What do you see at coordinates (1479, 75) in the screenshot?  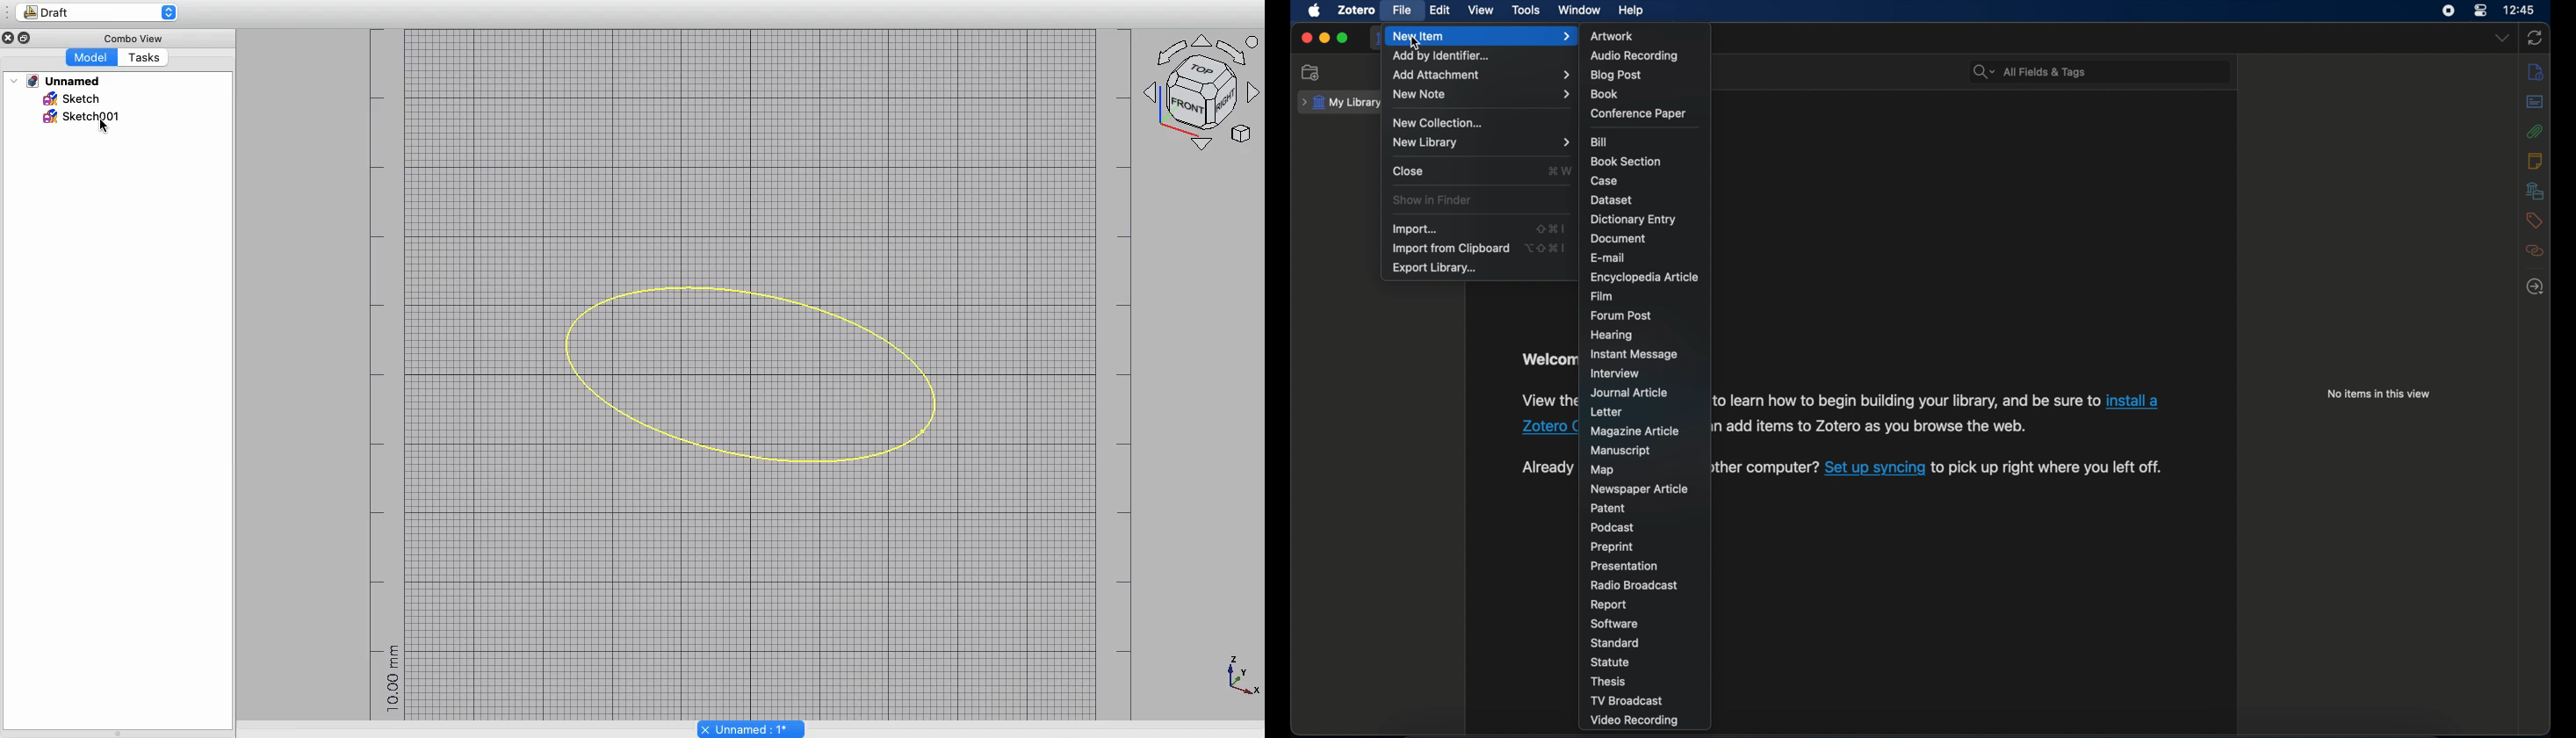 I see `add attachment` at bounding box center [1479, 75].